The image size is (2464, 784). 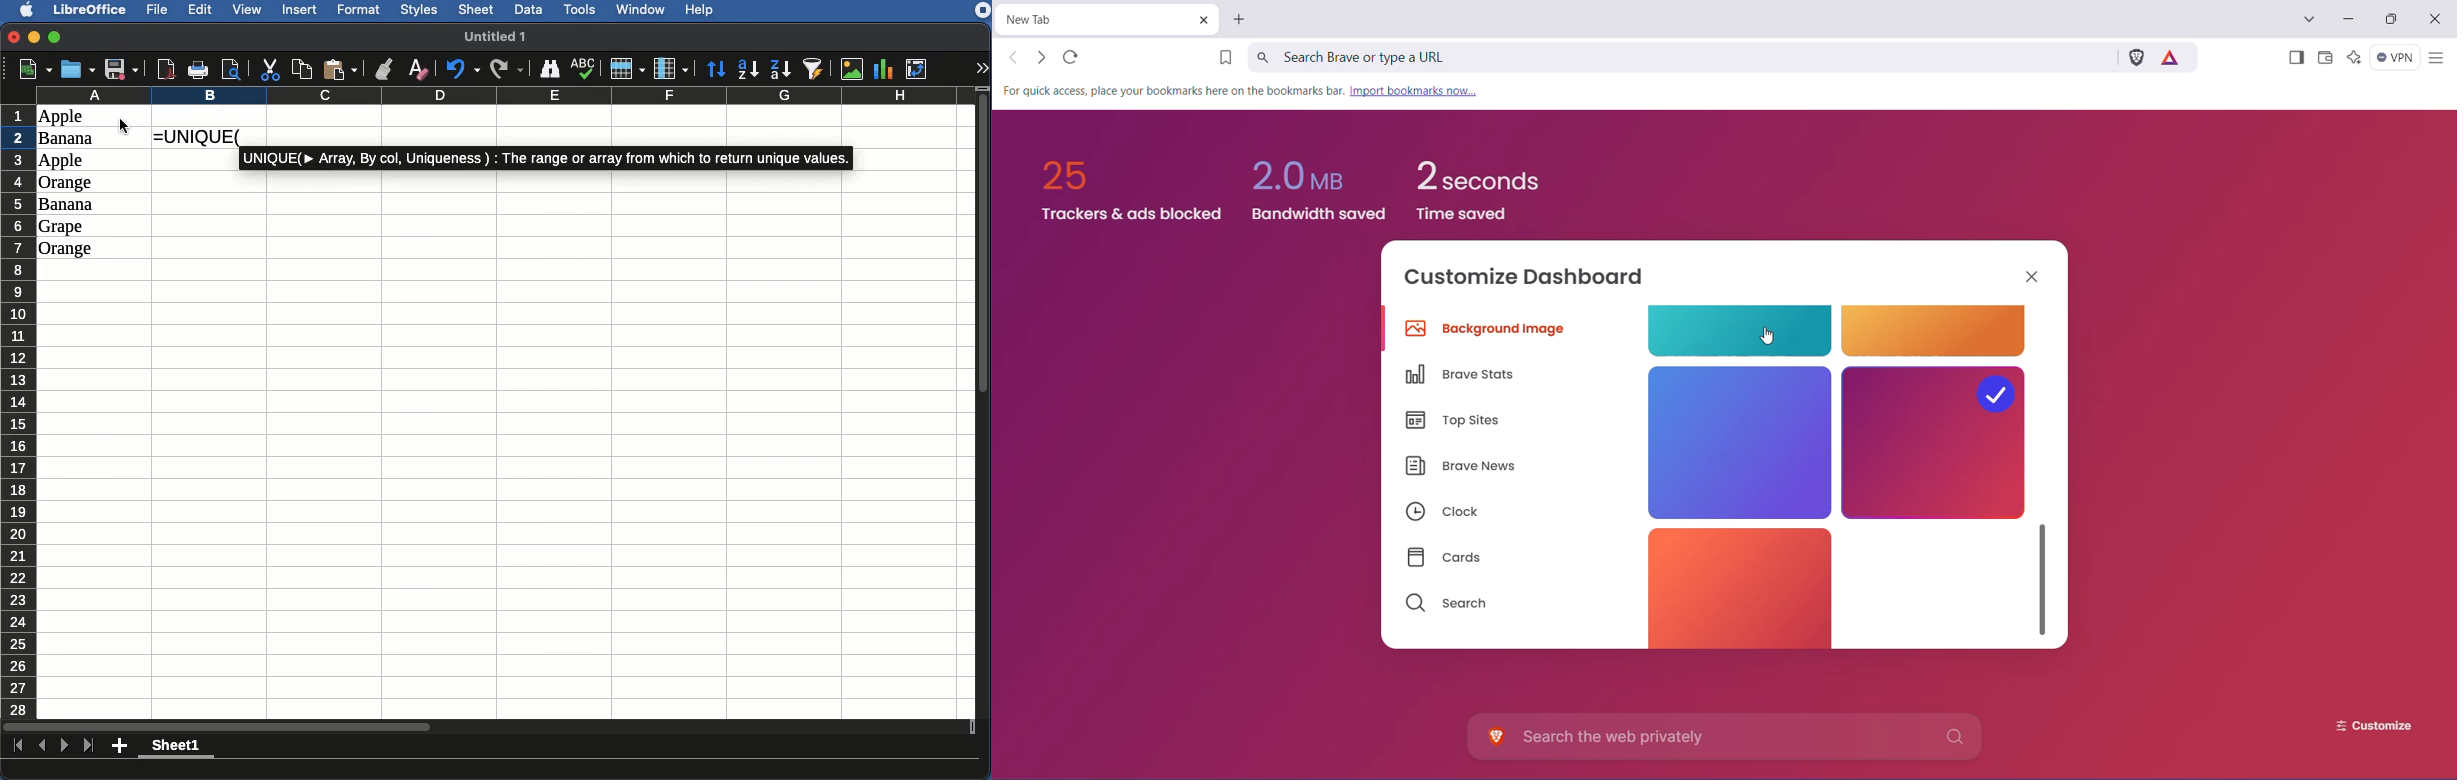 What do you see at coordinates (1733, 587) in the screenshot?
I see `color 3 #e8584c` at bounding box center [1733, 587].